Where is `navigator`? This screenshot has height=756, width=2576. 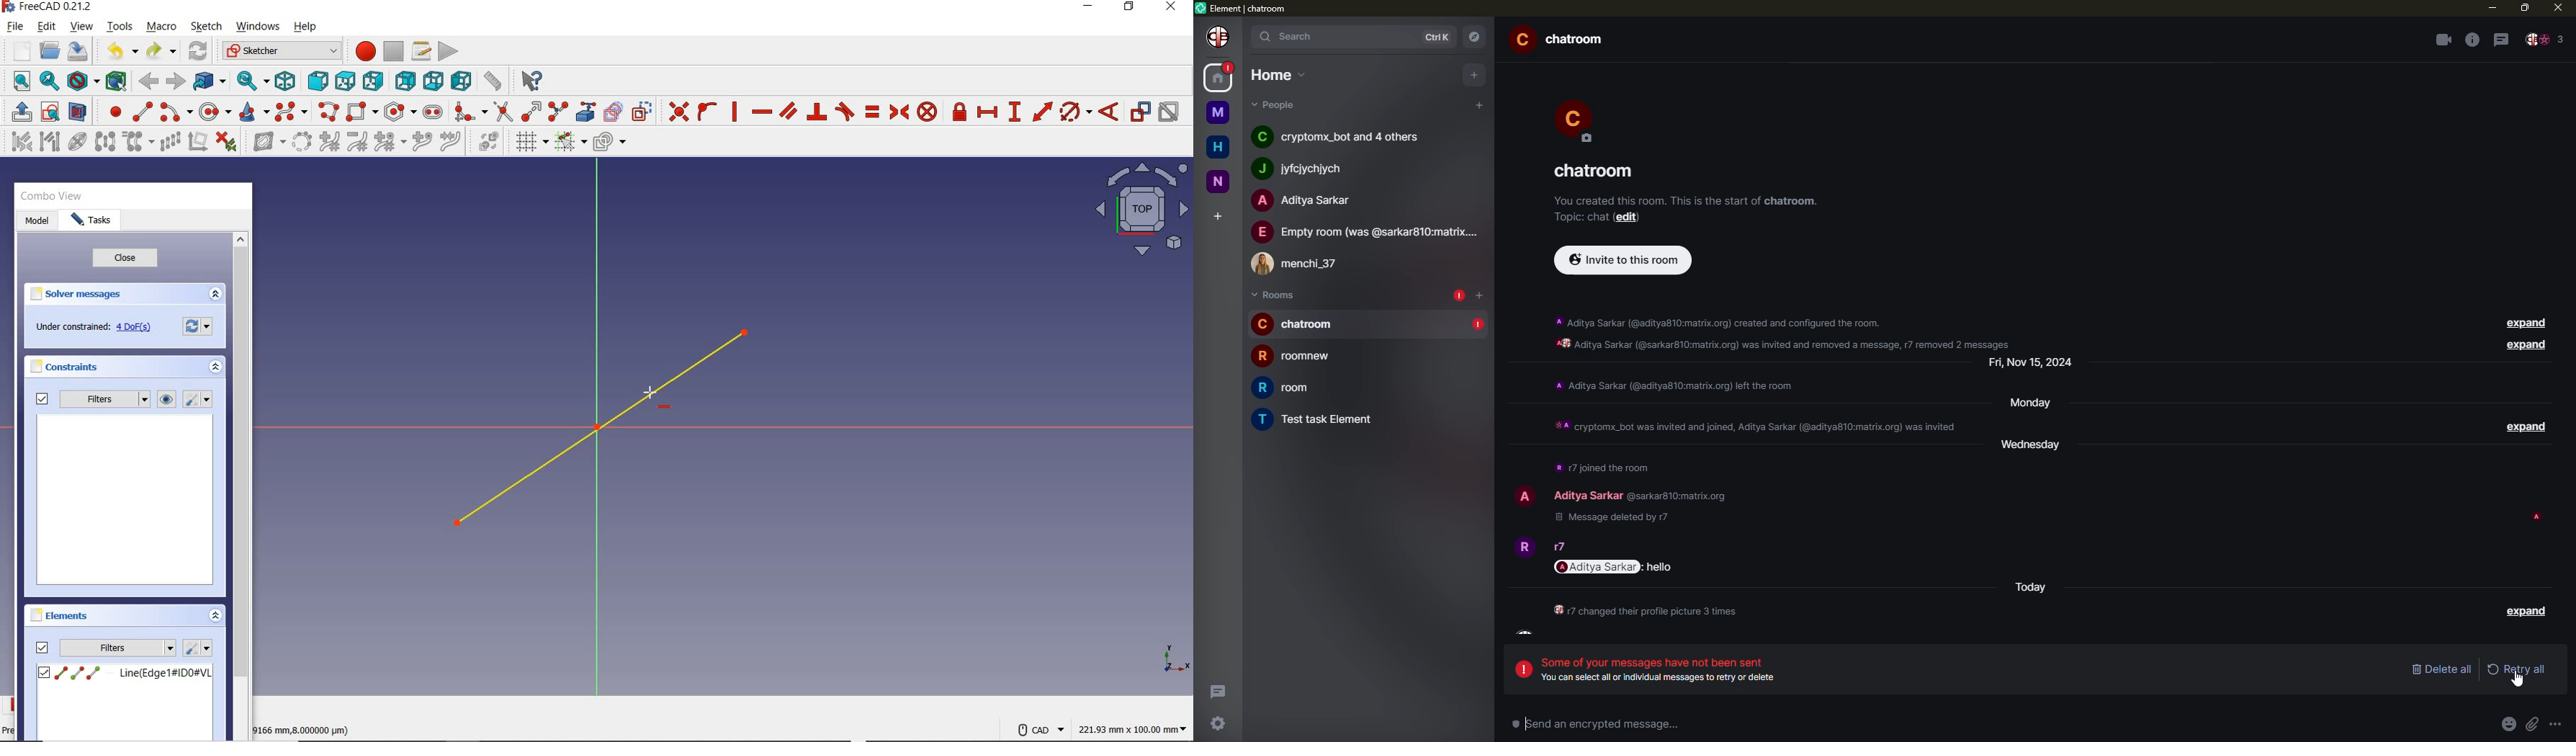
navigator is located at coordinates (1476, 37).